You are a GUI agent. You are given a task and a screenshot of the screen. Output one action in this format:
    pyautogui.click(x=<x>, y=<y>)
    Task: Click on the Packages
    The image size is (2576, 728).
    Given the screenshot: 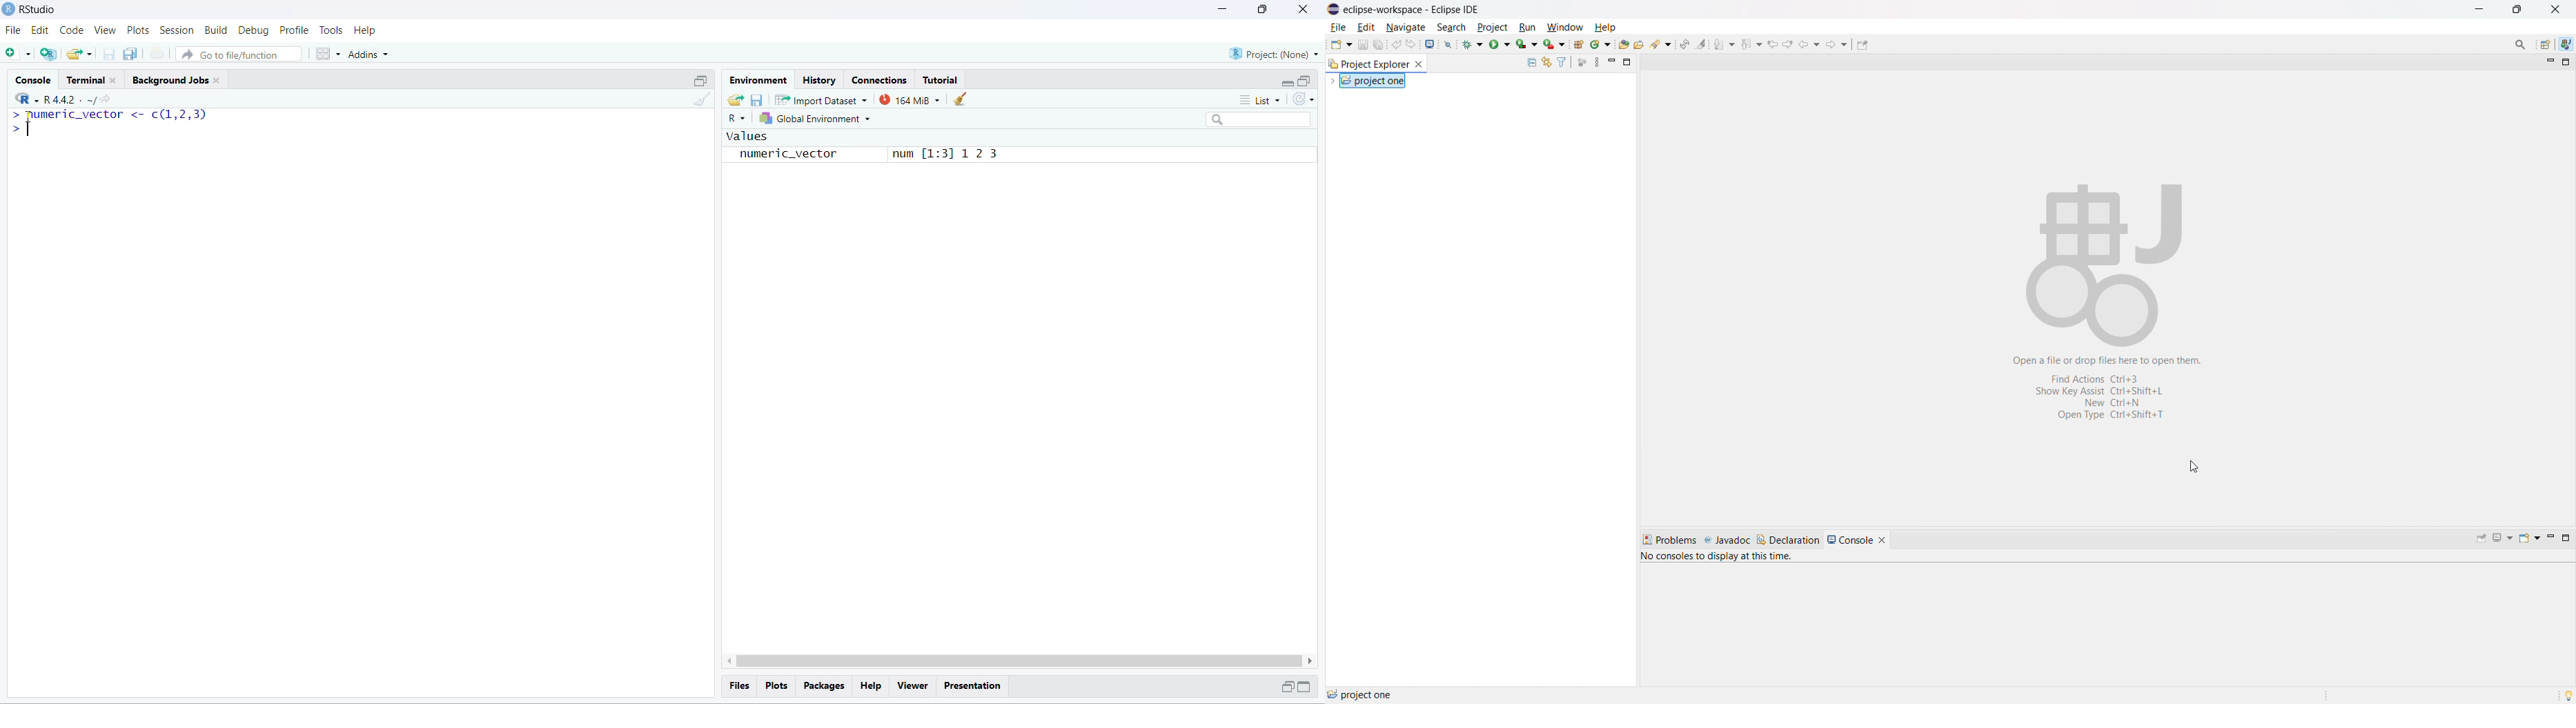 What is the action you would take?
    pyautogui.click(x=824, y=686)
    